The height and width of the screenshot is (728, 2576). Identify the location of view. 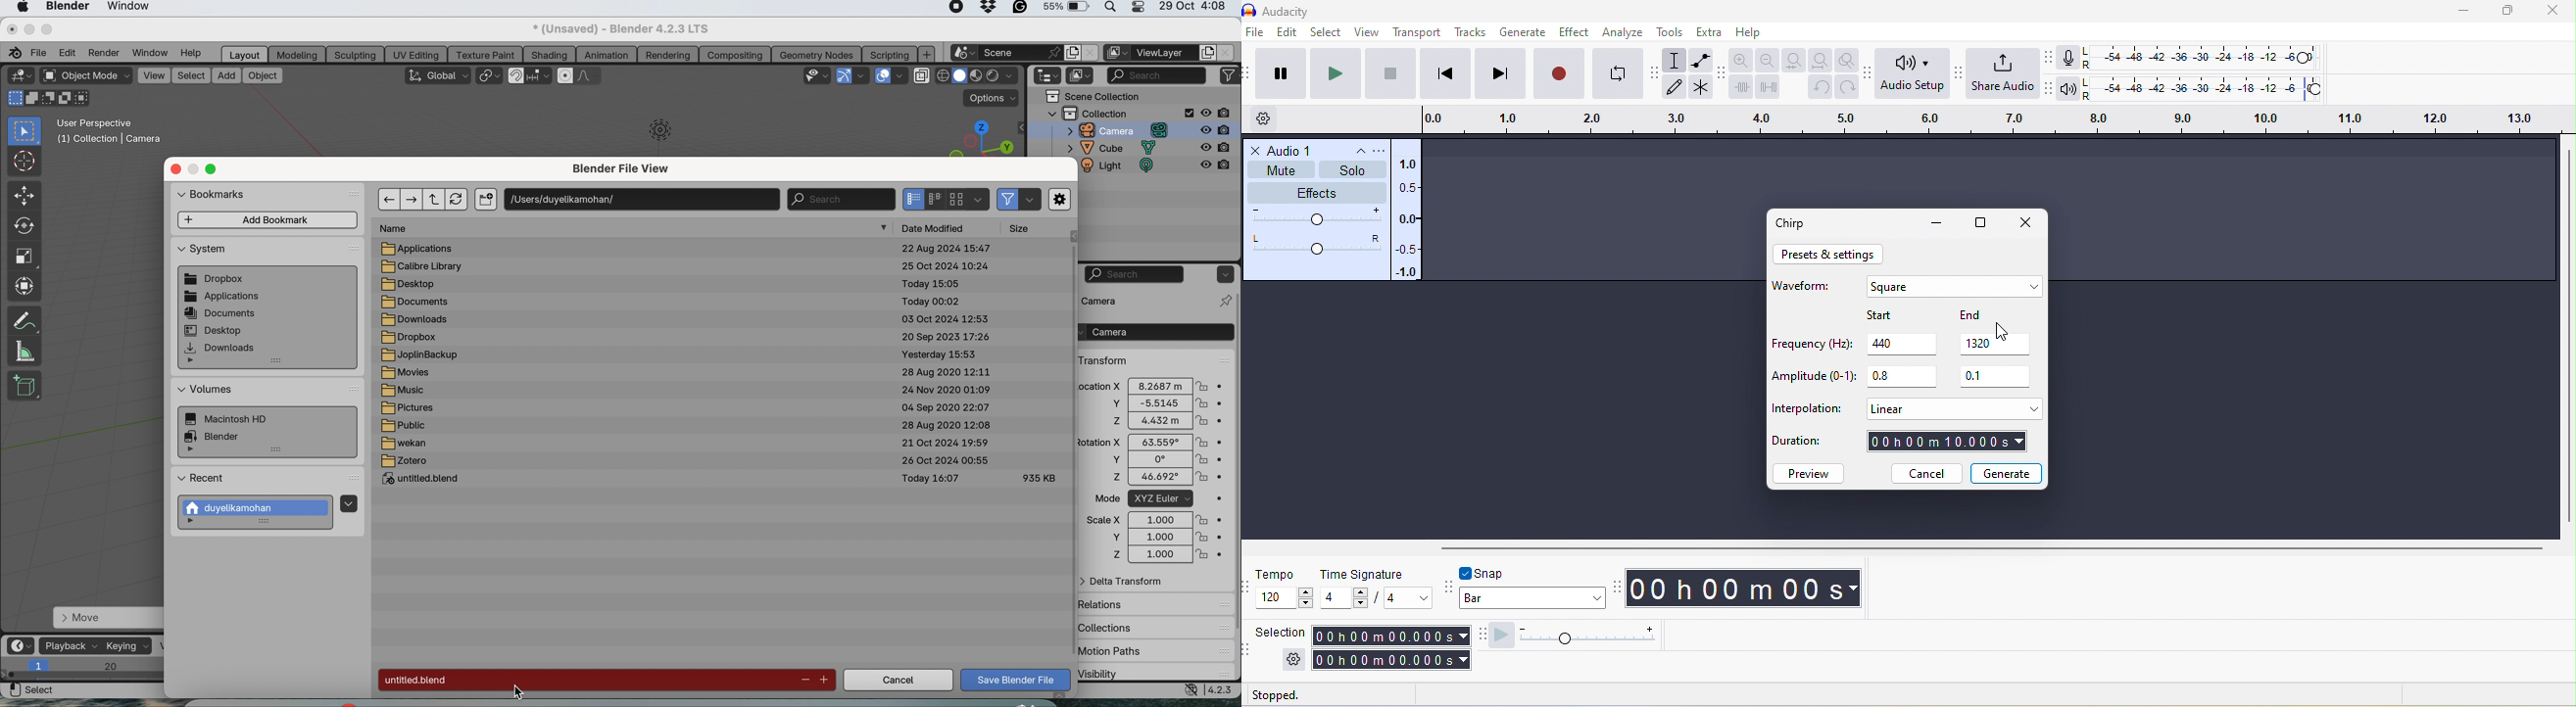
(1365, 31).